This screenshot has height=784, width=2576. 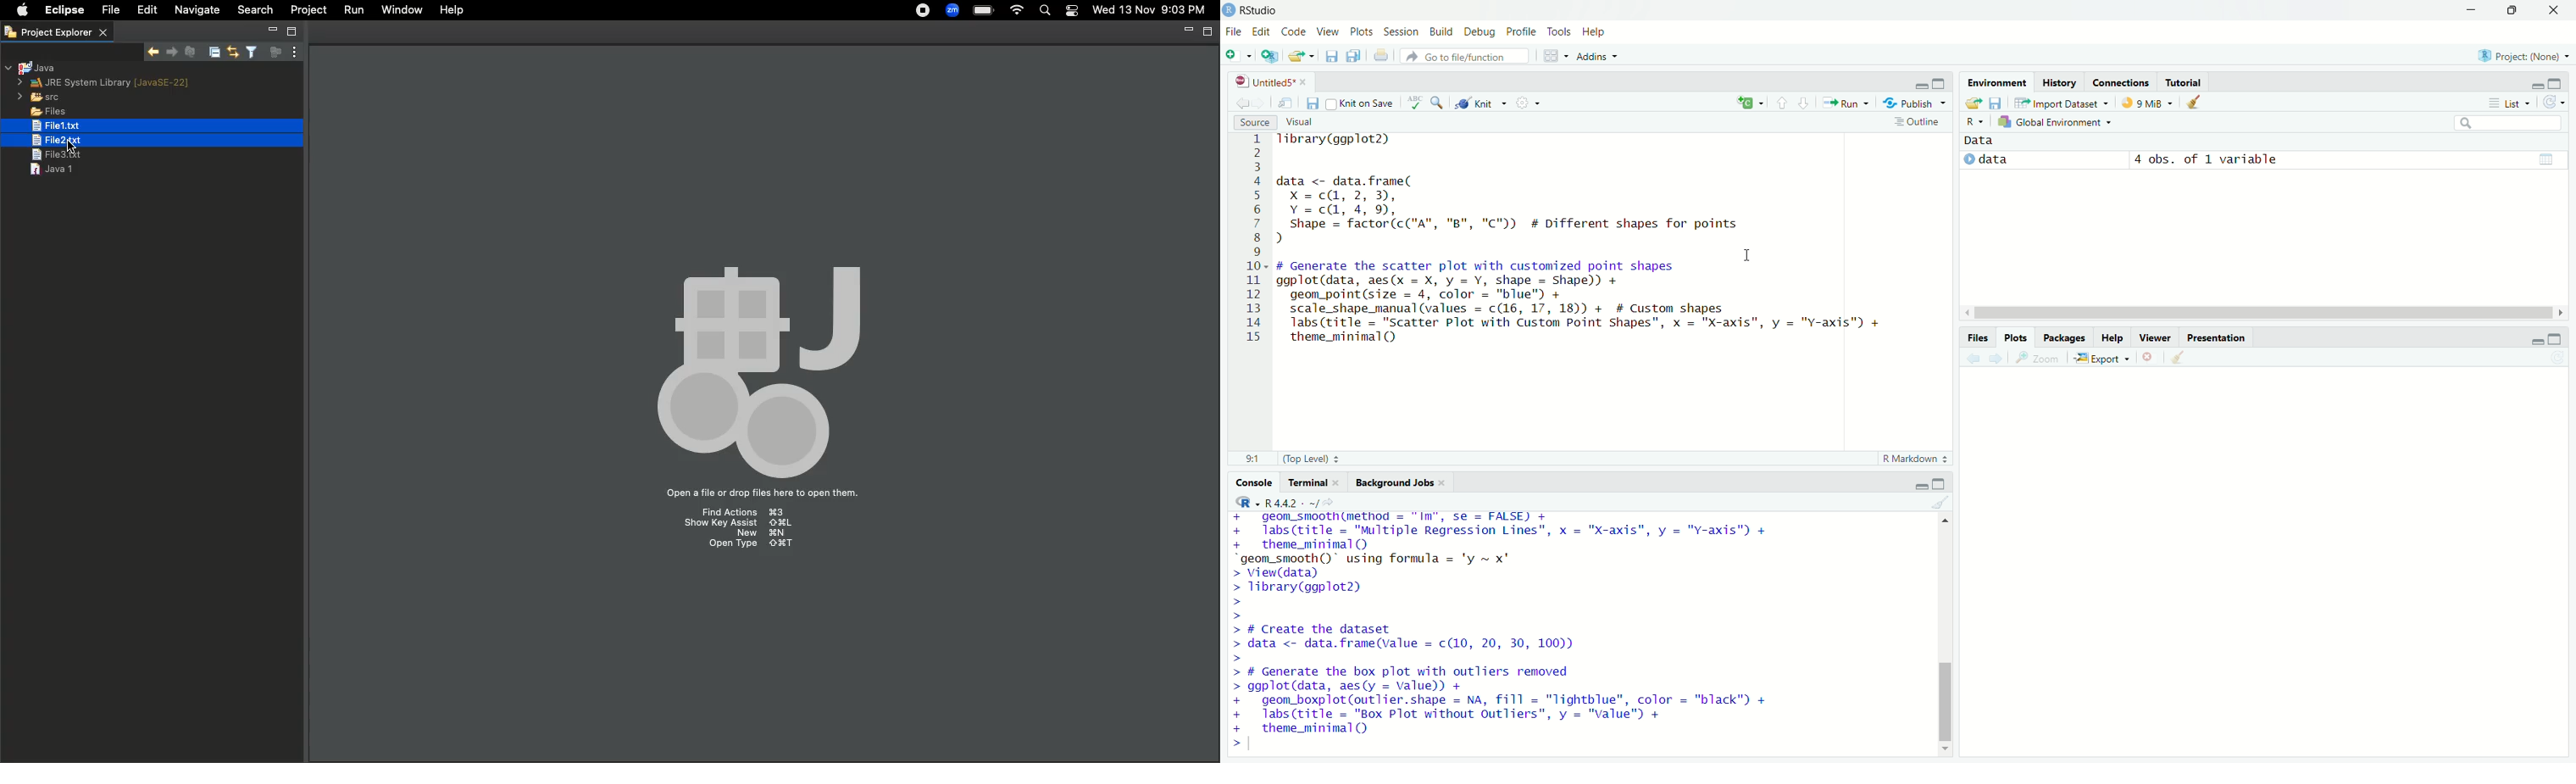 I want to click on Clear all plots, so click(x=2177, y=357).